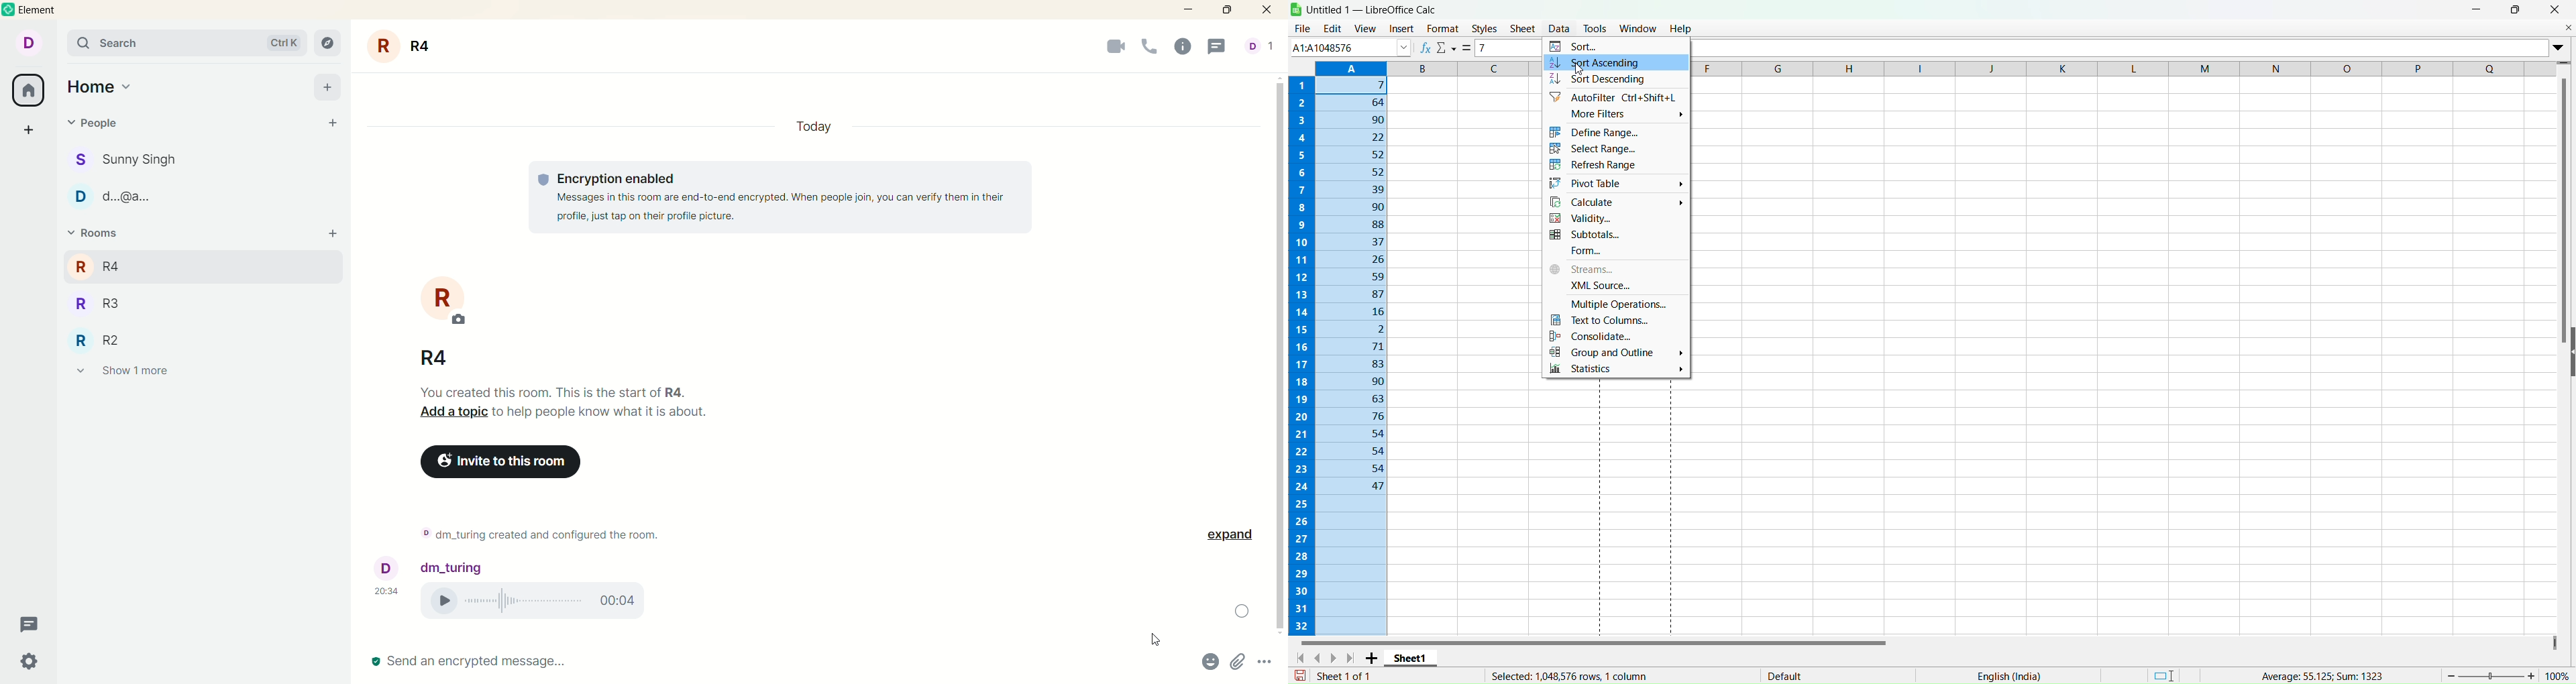  What do you see at coordinates (137, 200) in the screenshot?
I see `people` at bounding box center [137, 200].